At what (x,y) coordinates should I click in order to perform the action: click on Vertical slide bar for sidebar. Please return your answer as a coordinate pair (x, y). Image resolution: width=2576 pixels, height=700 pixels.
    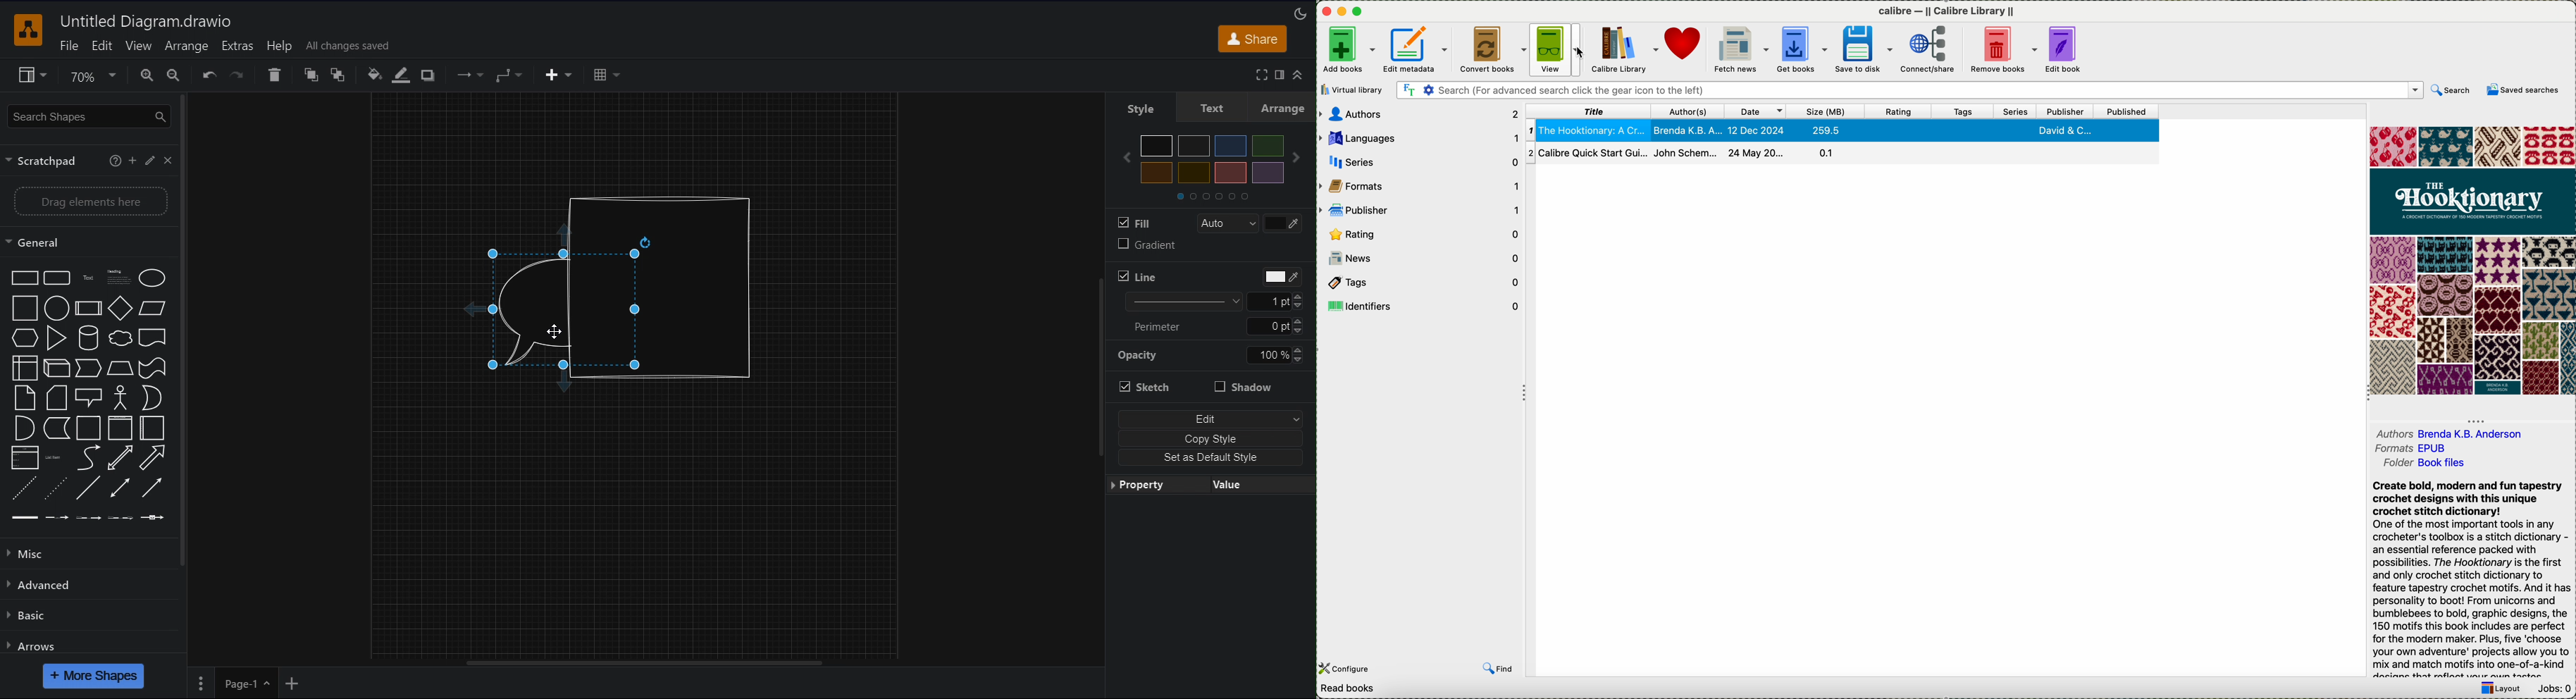
    Looking at the image, I should click on (182, 331).